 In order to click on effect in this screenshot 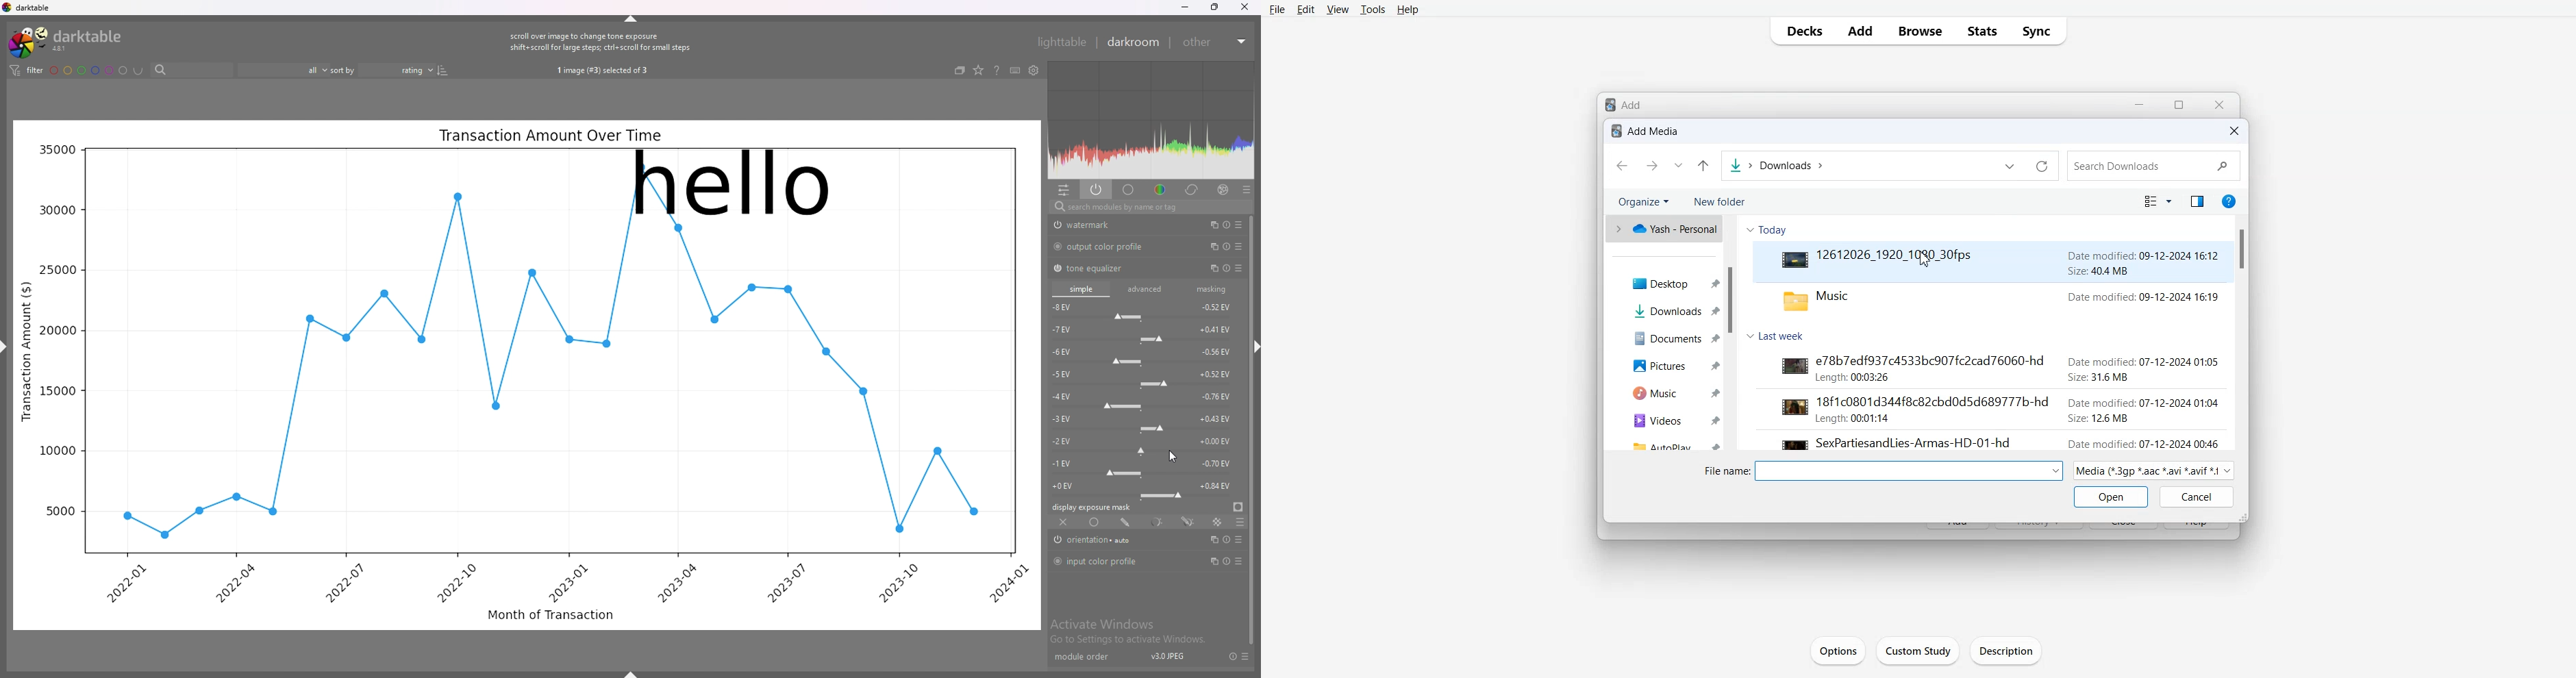, I will do `click(1223, 189)`.